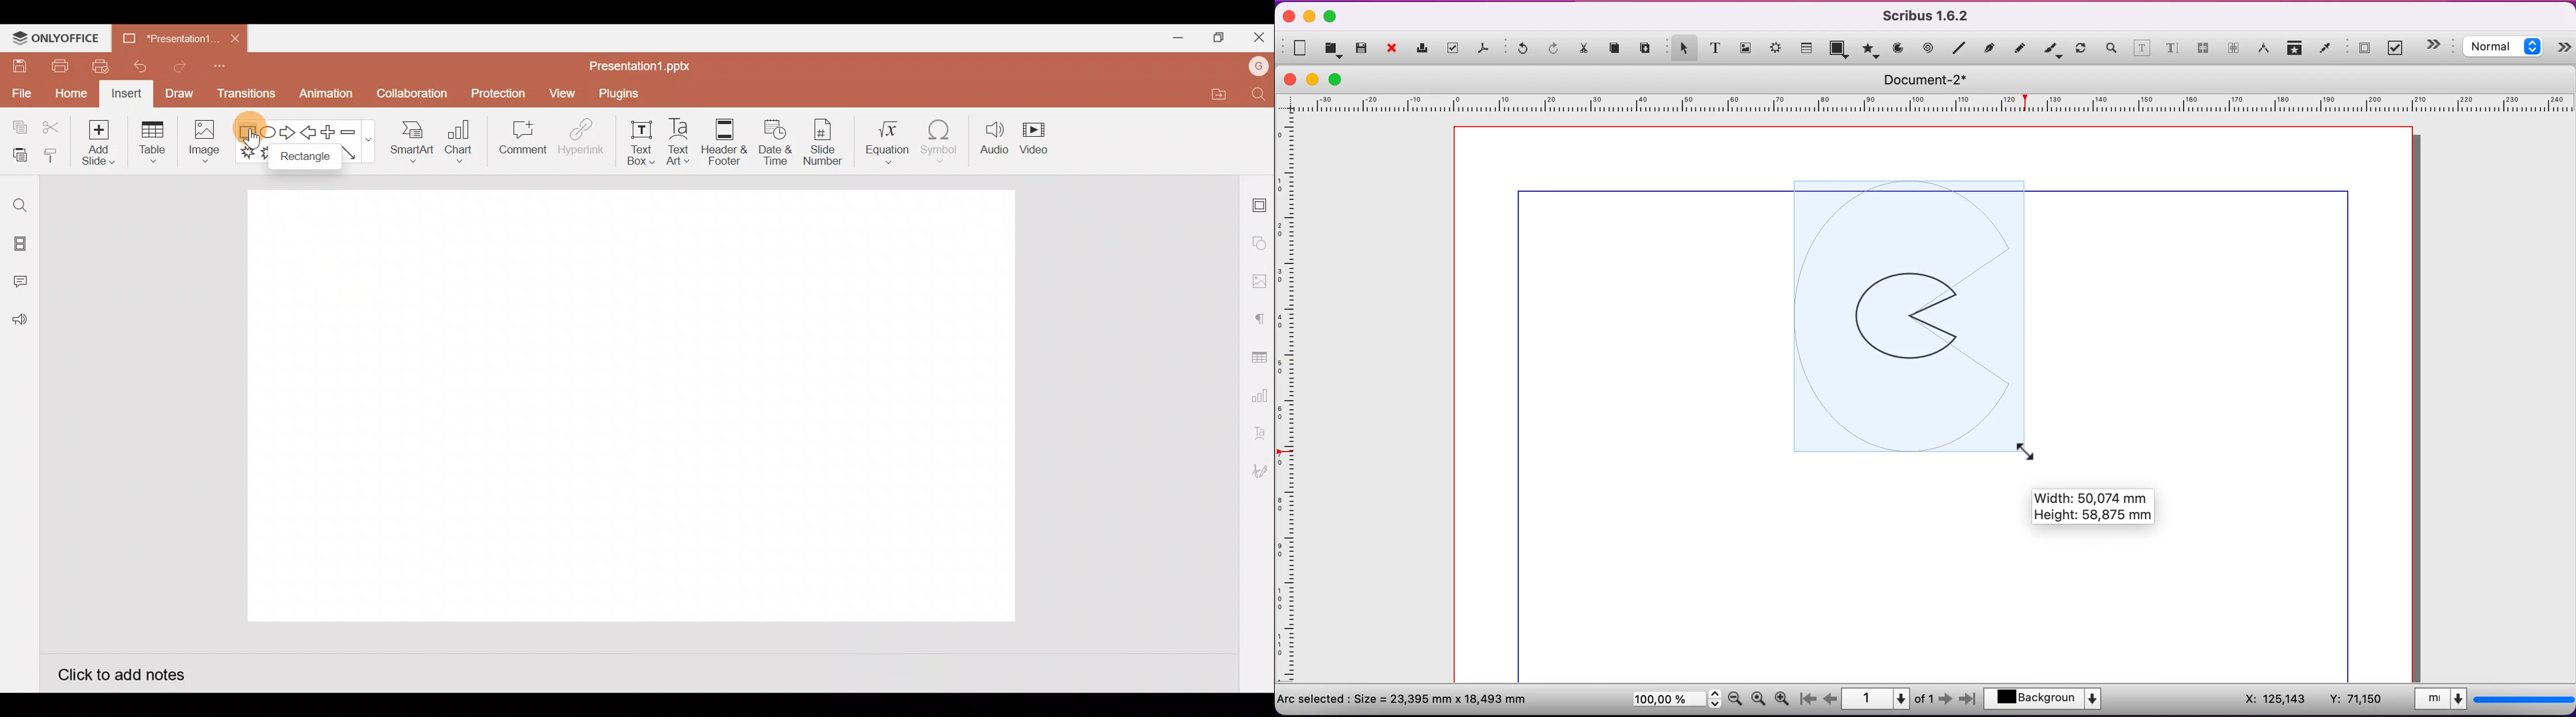 The width and height of the screenshot is (2576, 728). What do you see at coordinates (71, 95) in the screenshot?
I see `Home` at bounding box center [71, 95].